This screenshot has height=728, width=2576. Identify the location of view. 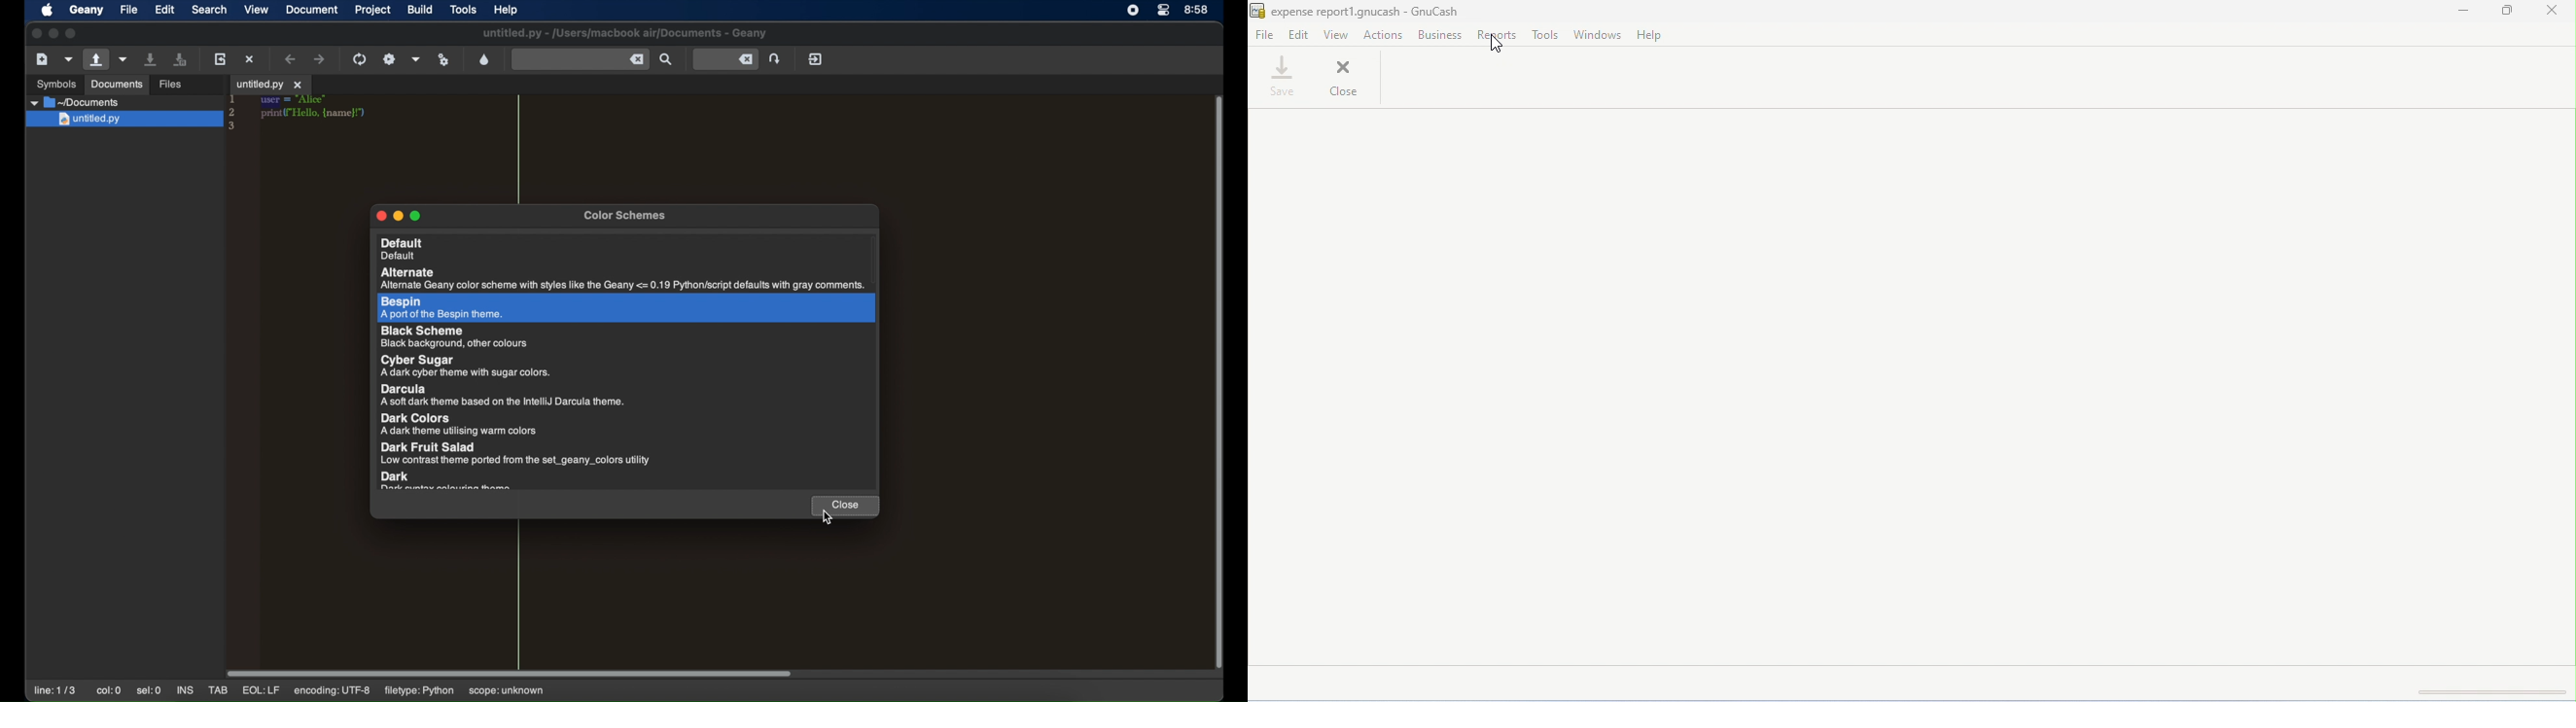
(1337, 34).